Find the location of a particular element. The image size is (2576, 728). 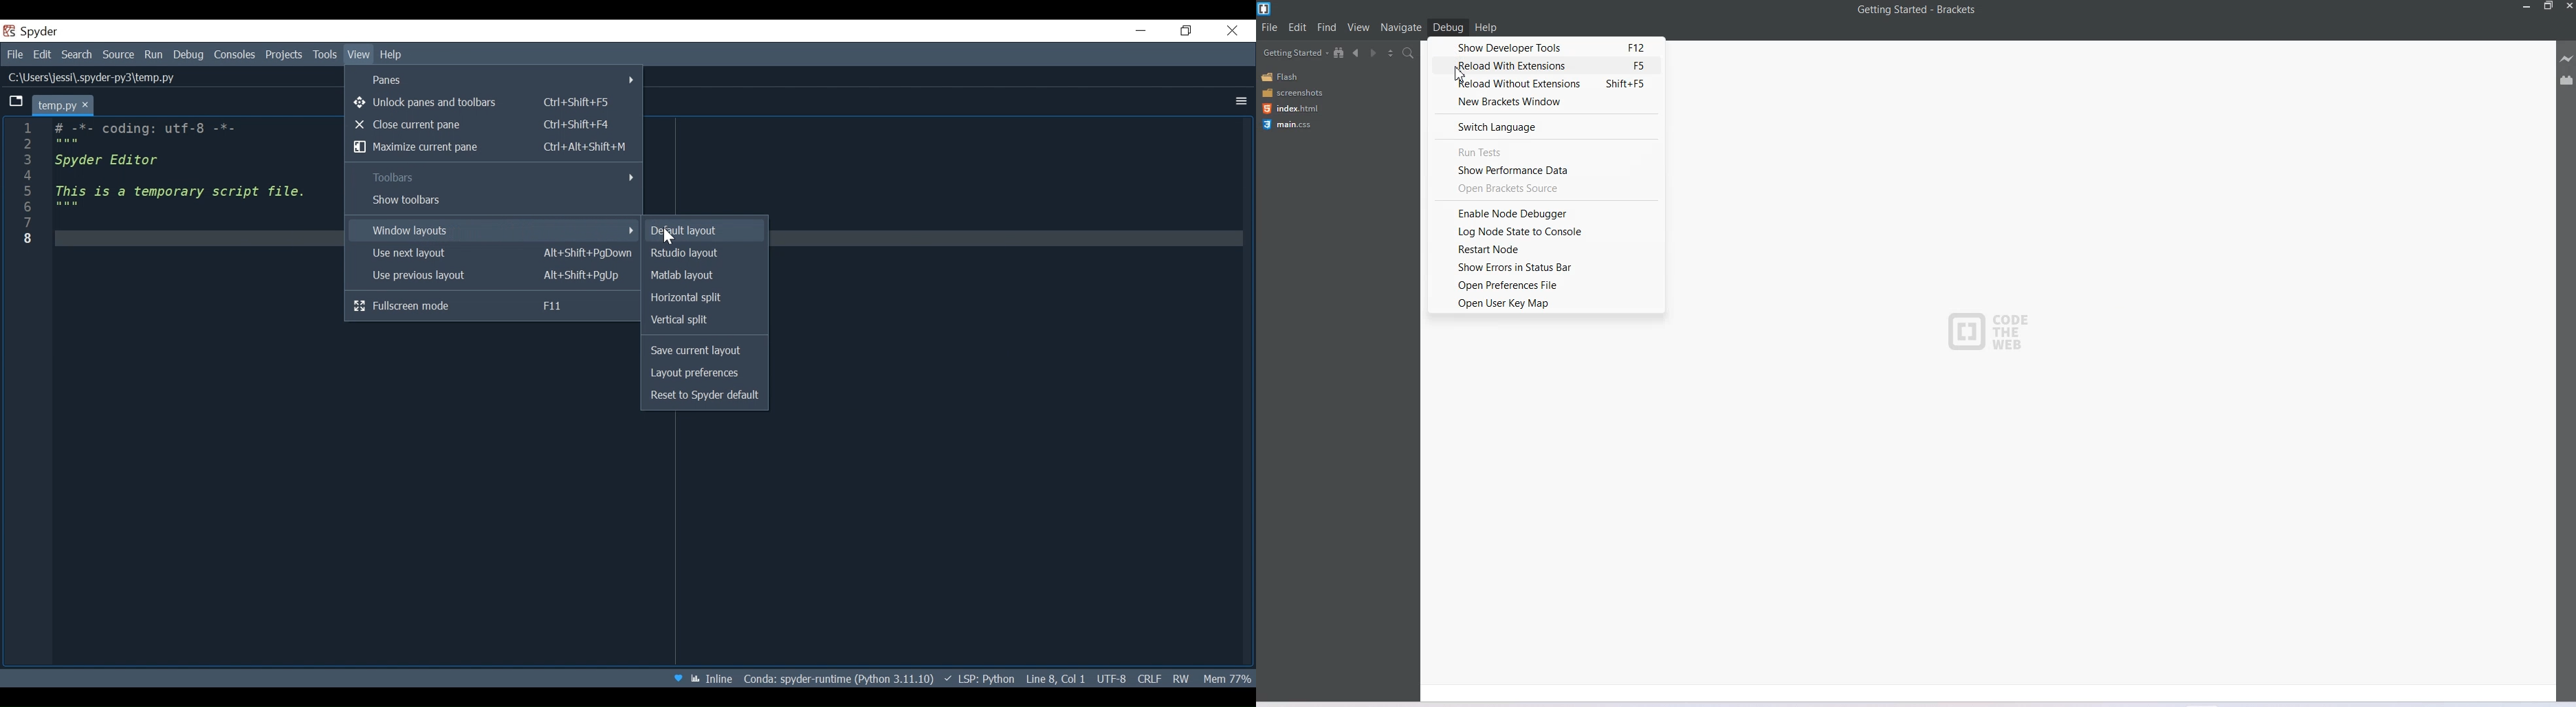

Console is located at coordinates (235, 56).